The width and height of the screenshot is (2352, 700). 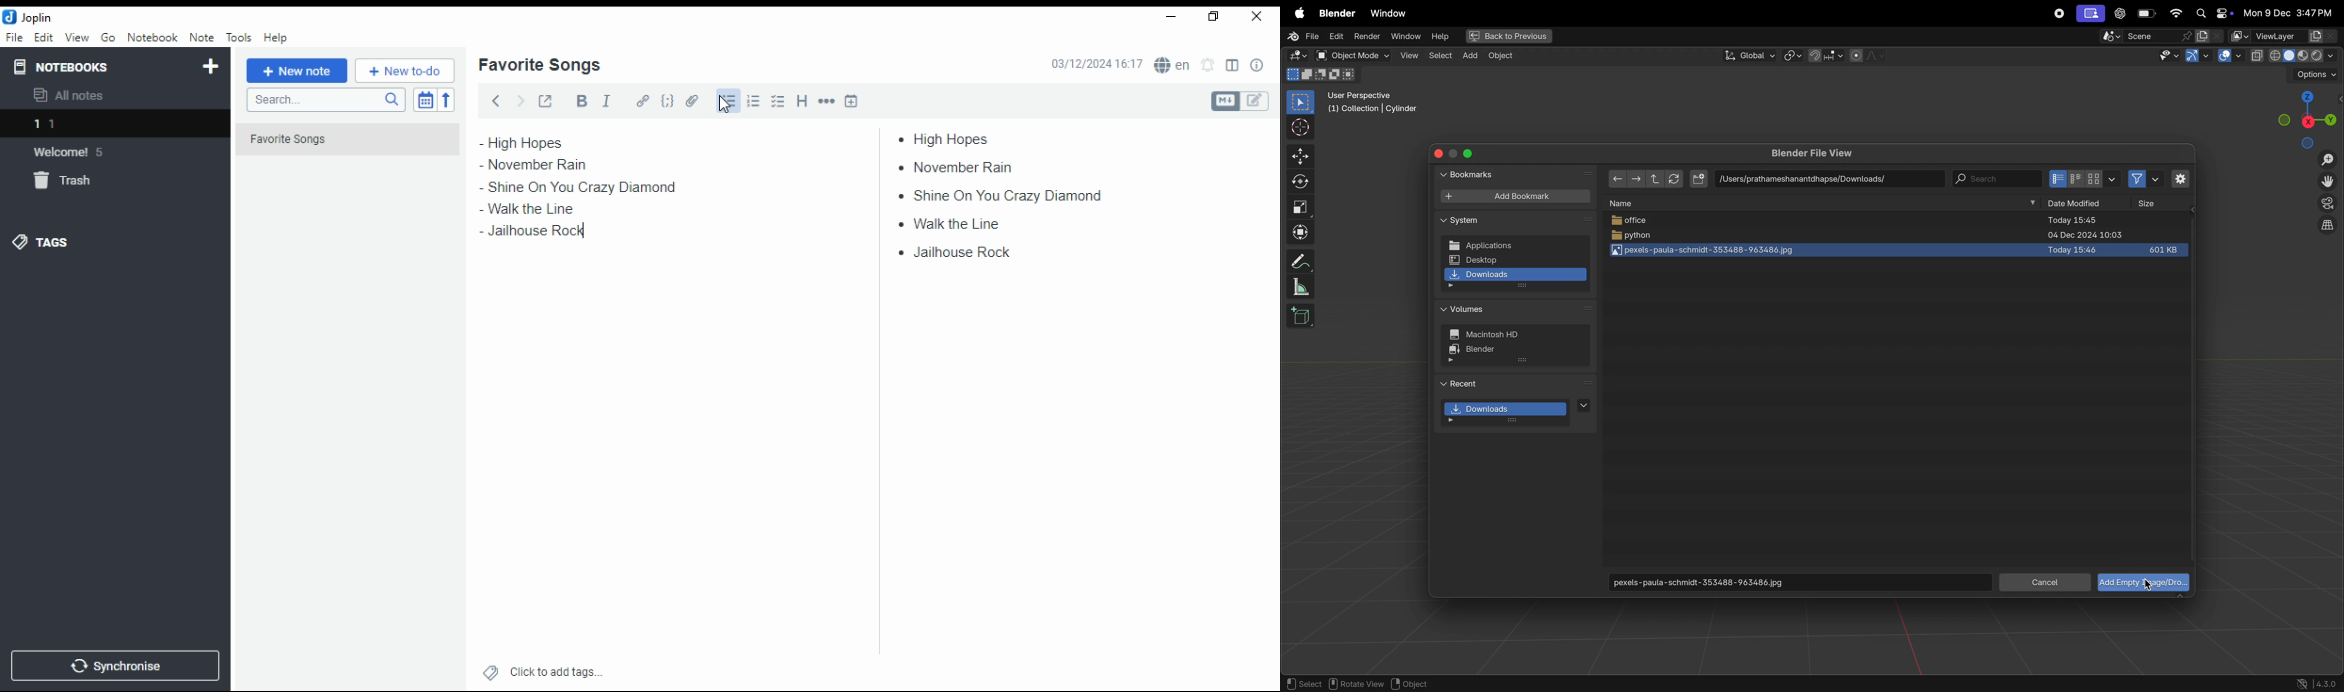 I want to click on new note, so click(x=297, y=71).